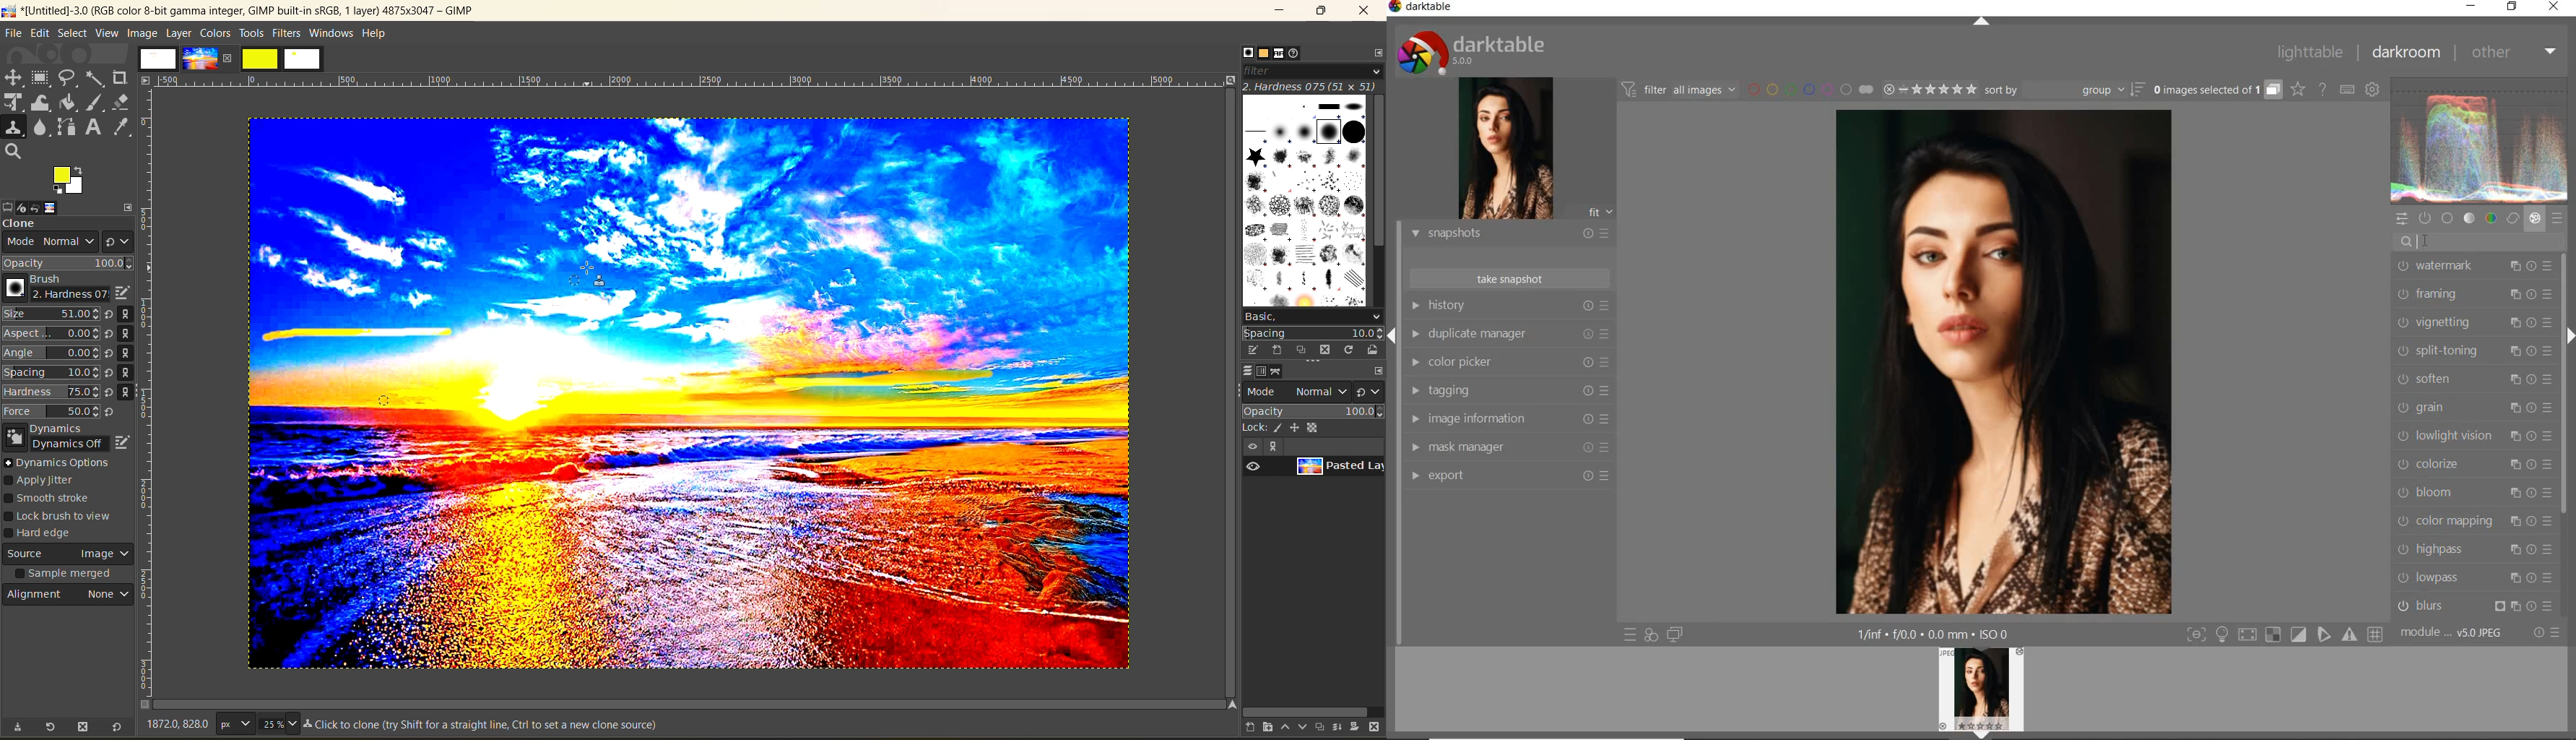 Image resolution: width=2576 pixels, height=756 pixels. I want to click on show only active modules, so click(2427, 218).